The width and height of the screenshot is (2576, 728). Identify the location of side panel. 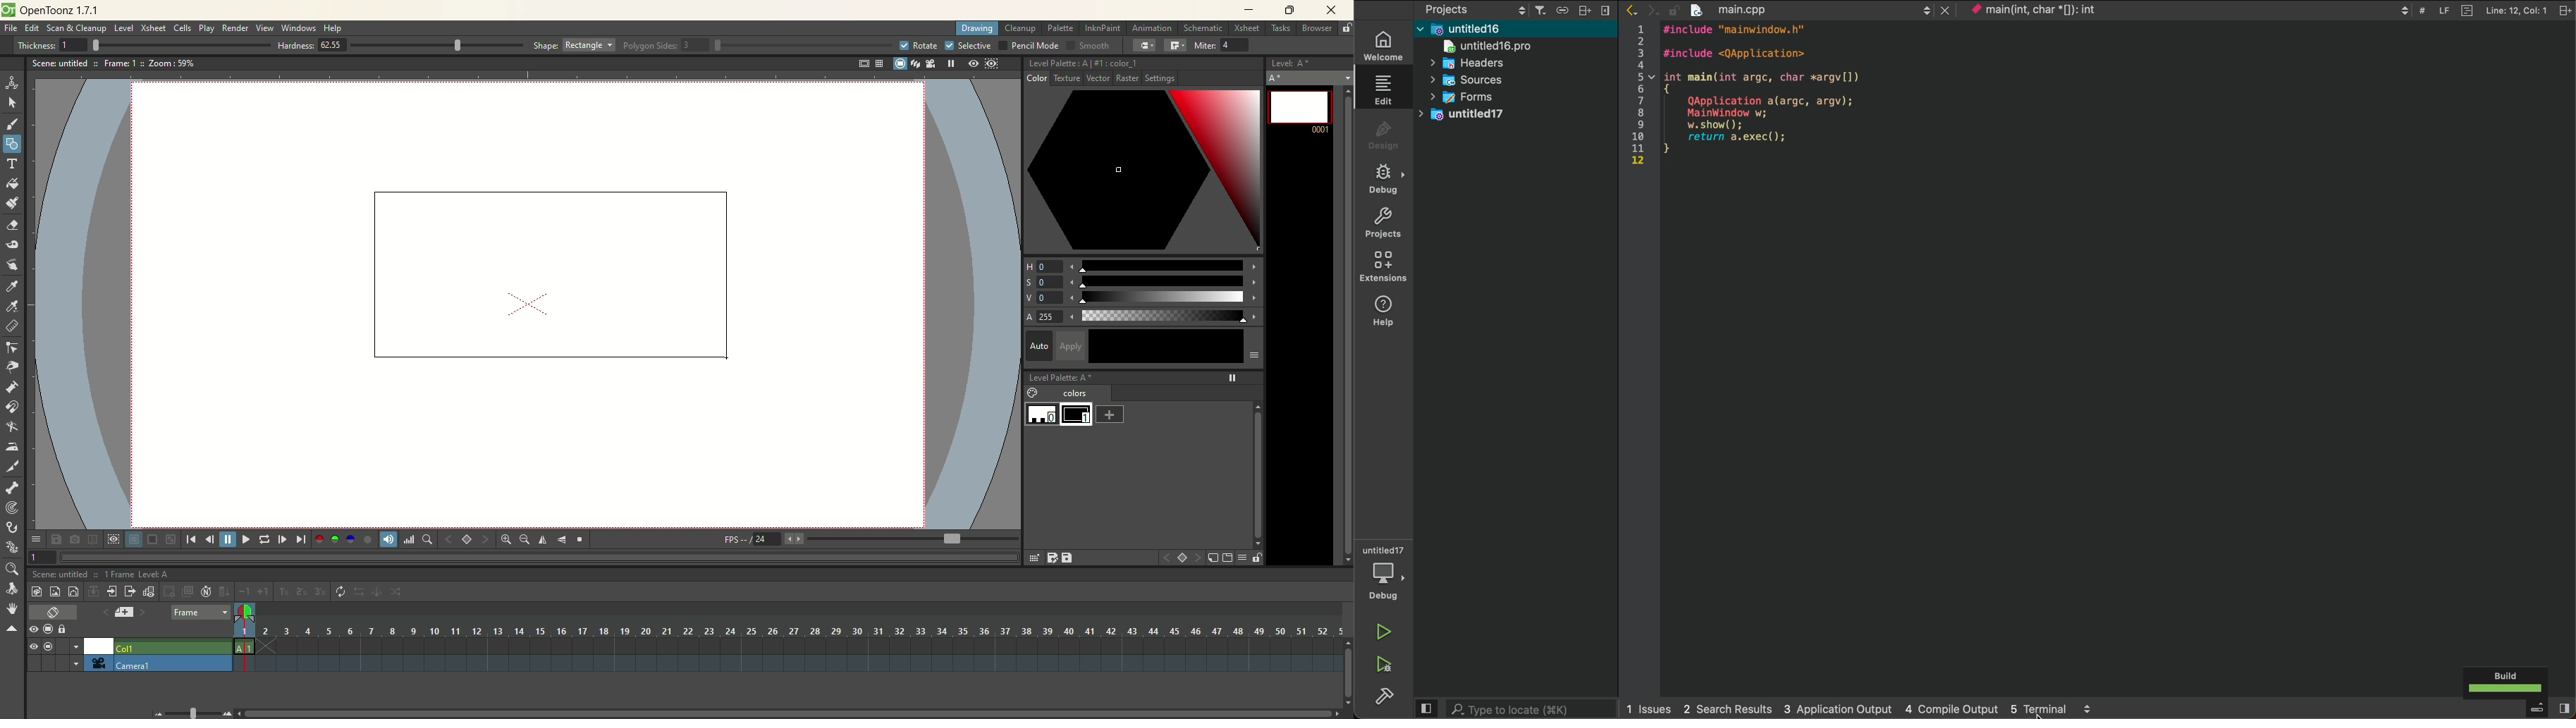
(1426, 709).